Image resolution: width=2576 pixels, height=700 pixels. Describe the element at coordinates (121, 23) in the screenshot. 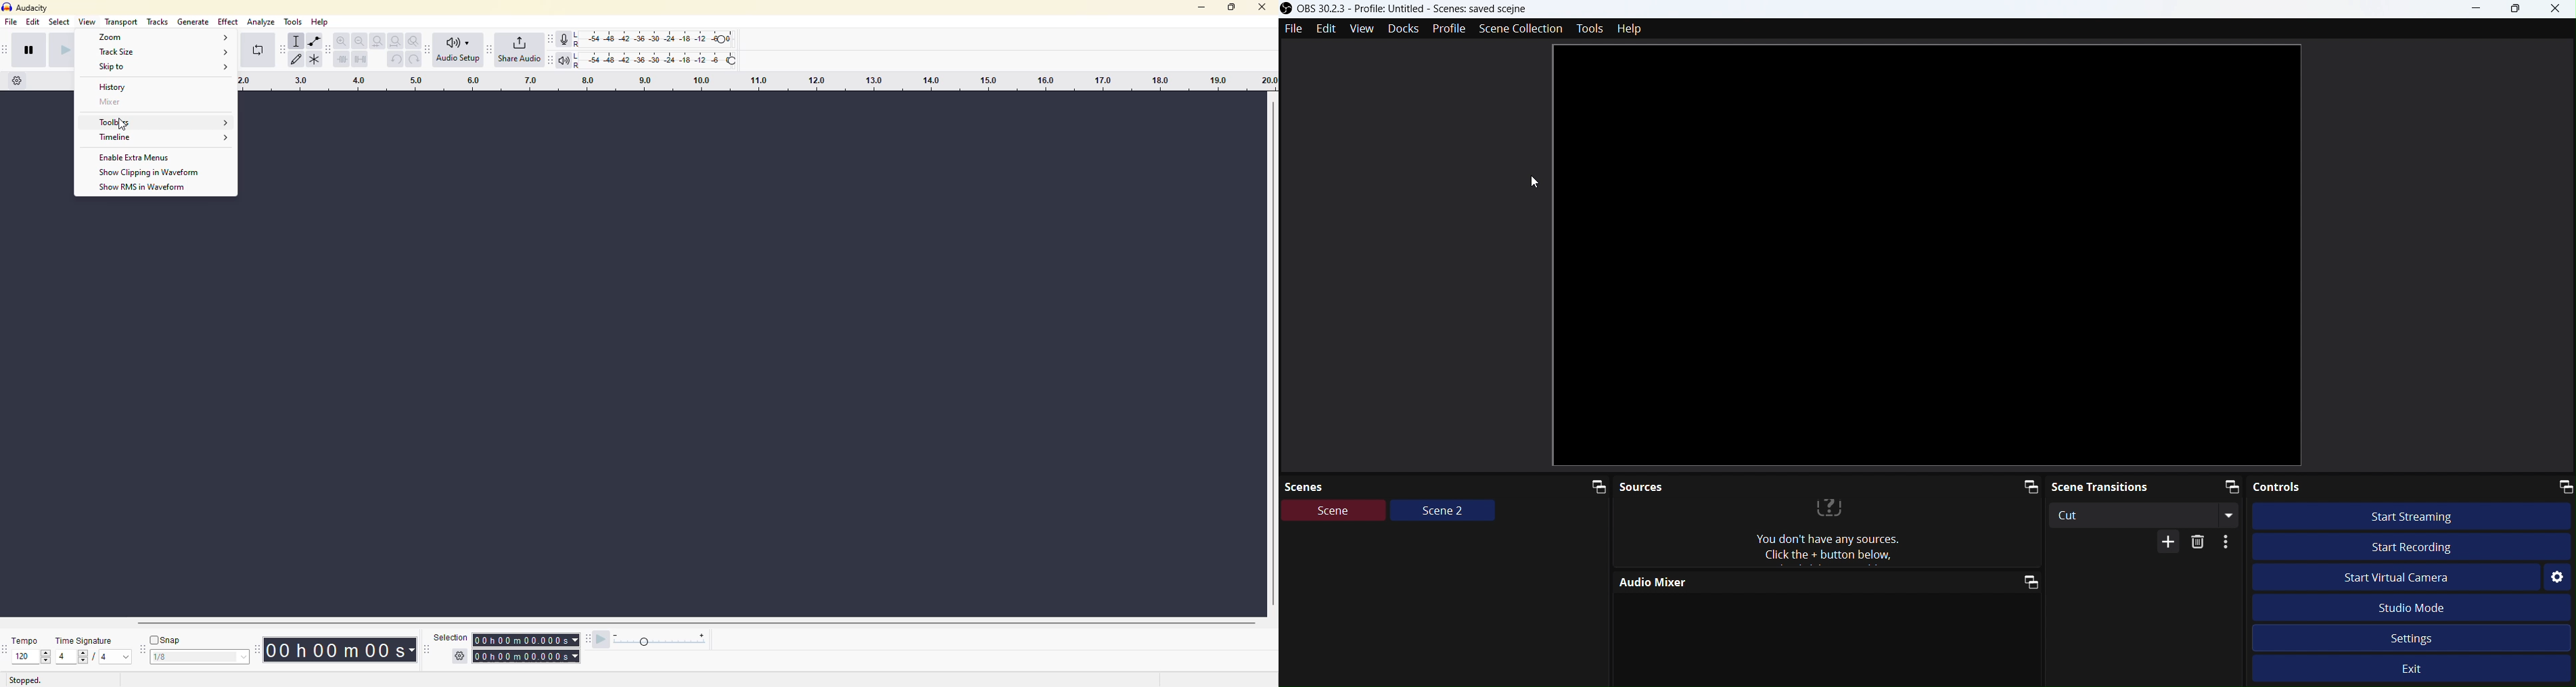

I see `transport` at that location.